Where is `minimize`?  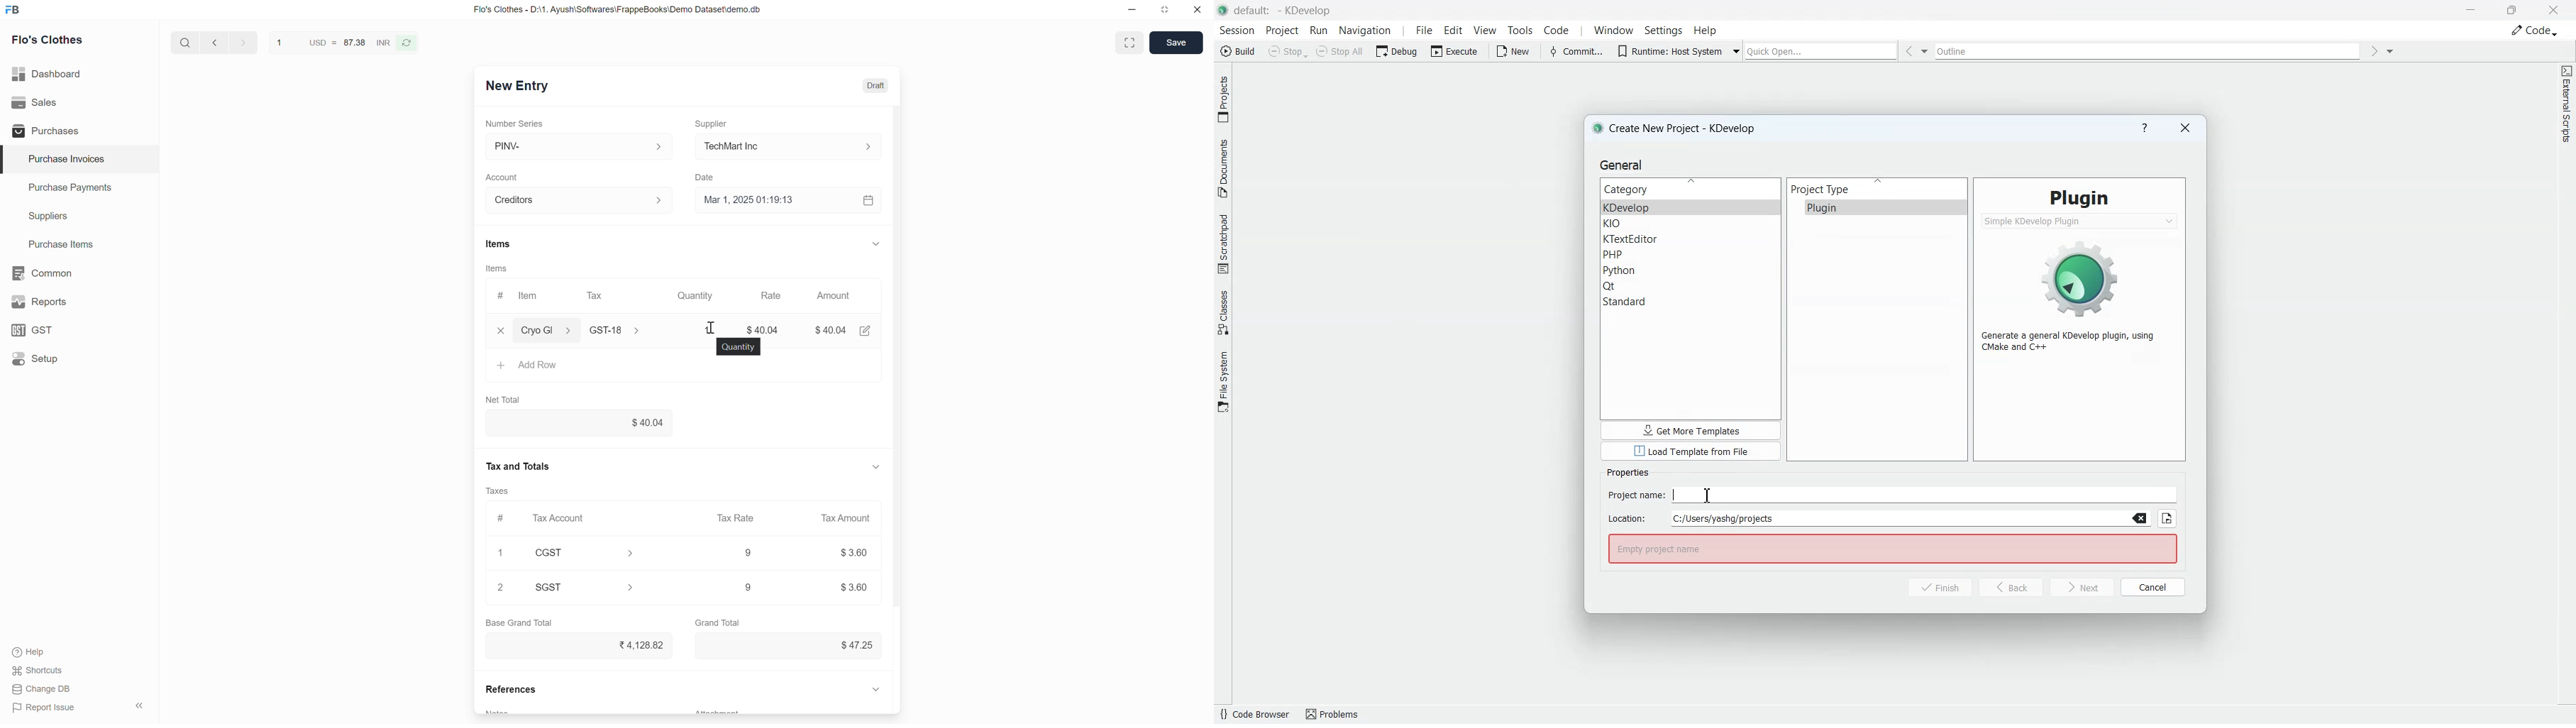
minimize is located at coordinates (1133, 12).